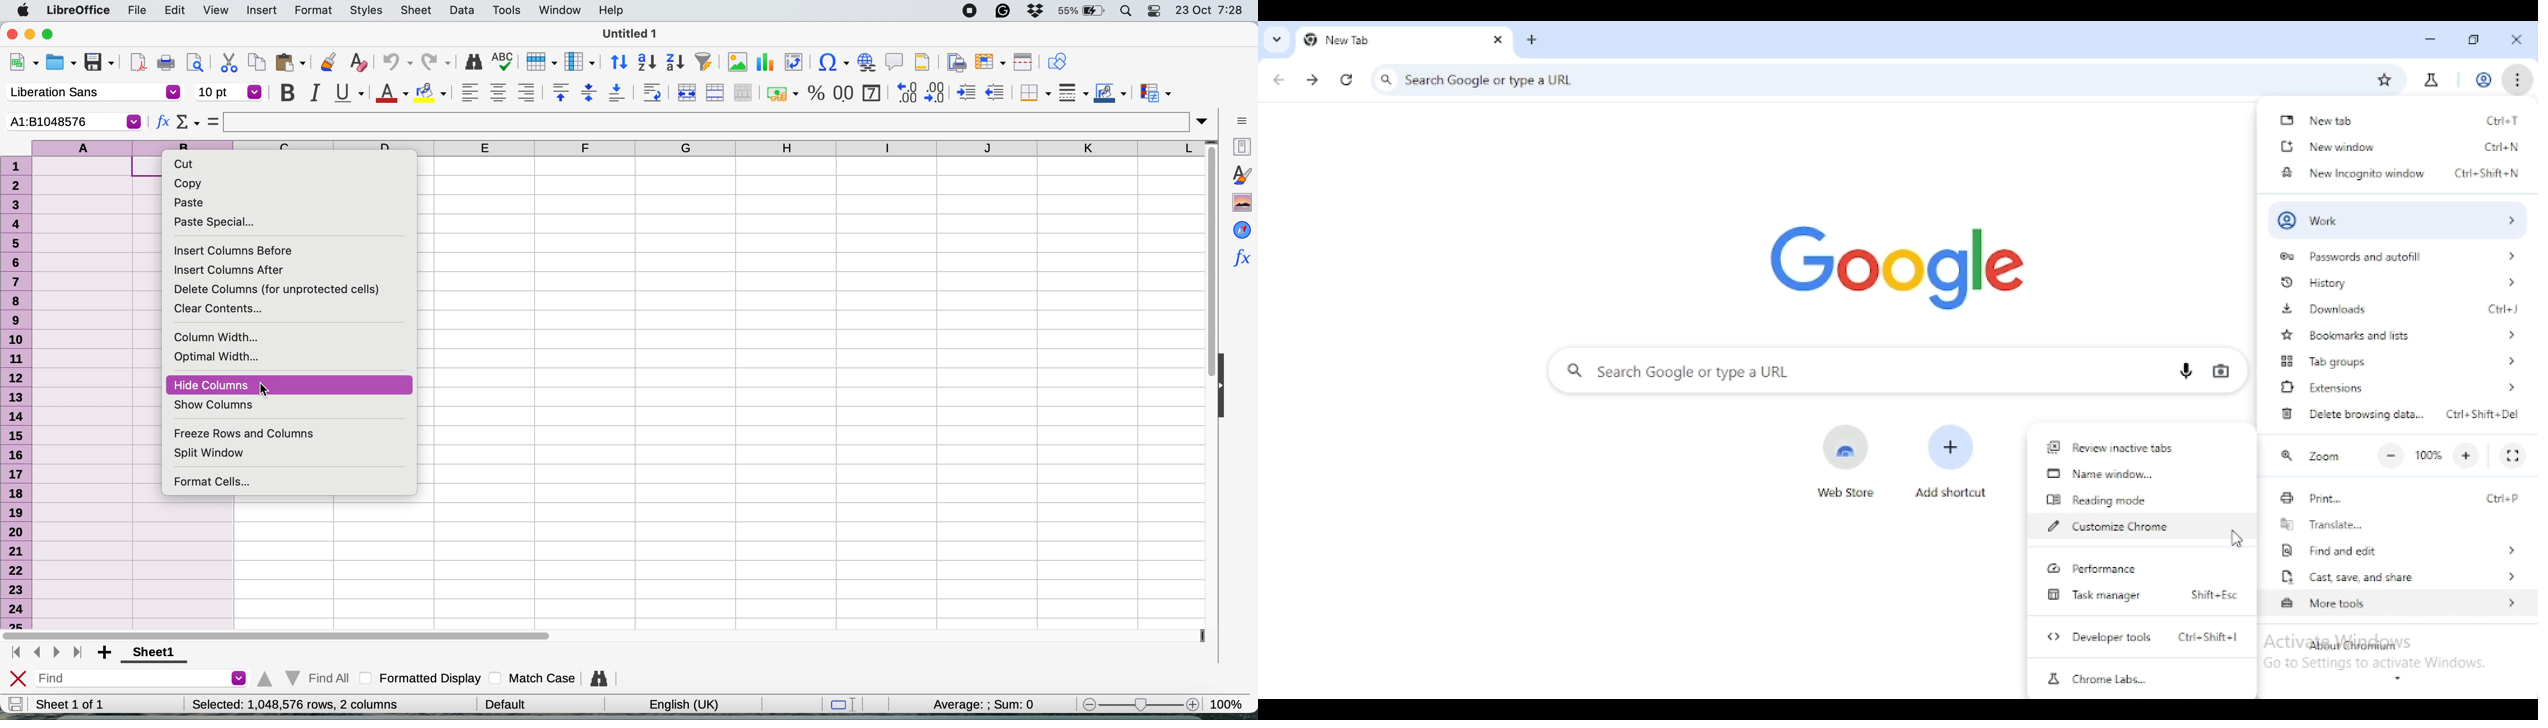 The height and width of the screenshot is (728, 2548). Describe the element at coordinates (2236, 538) in the screenshot. I see `cursor` at that location.